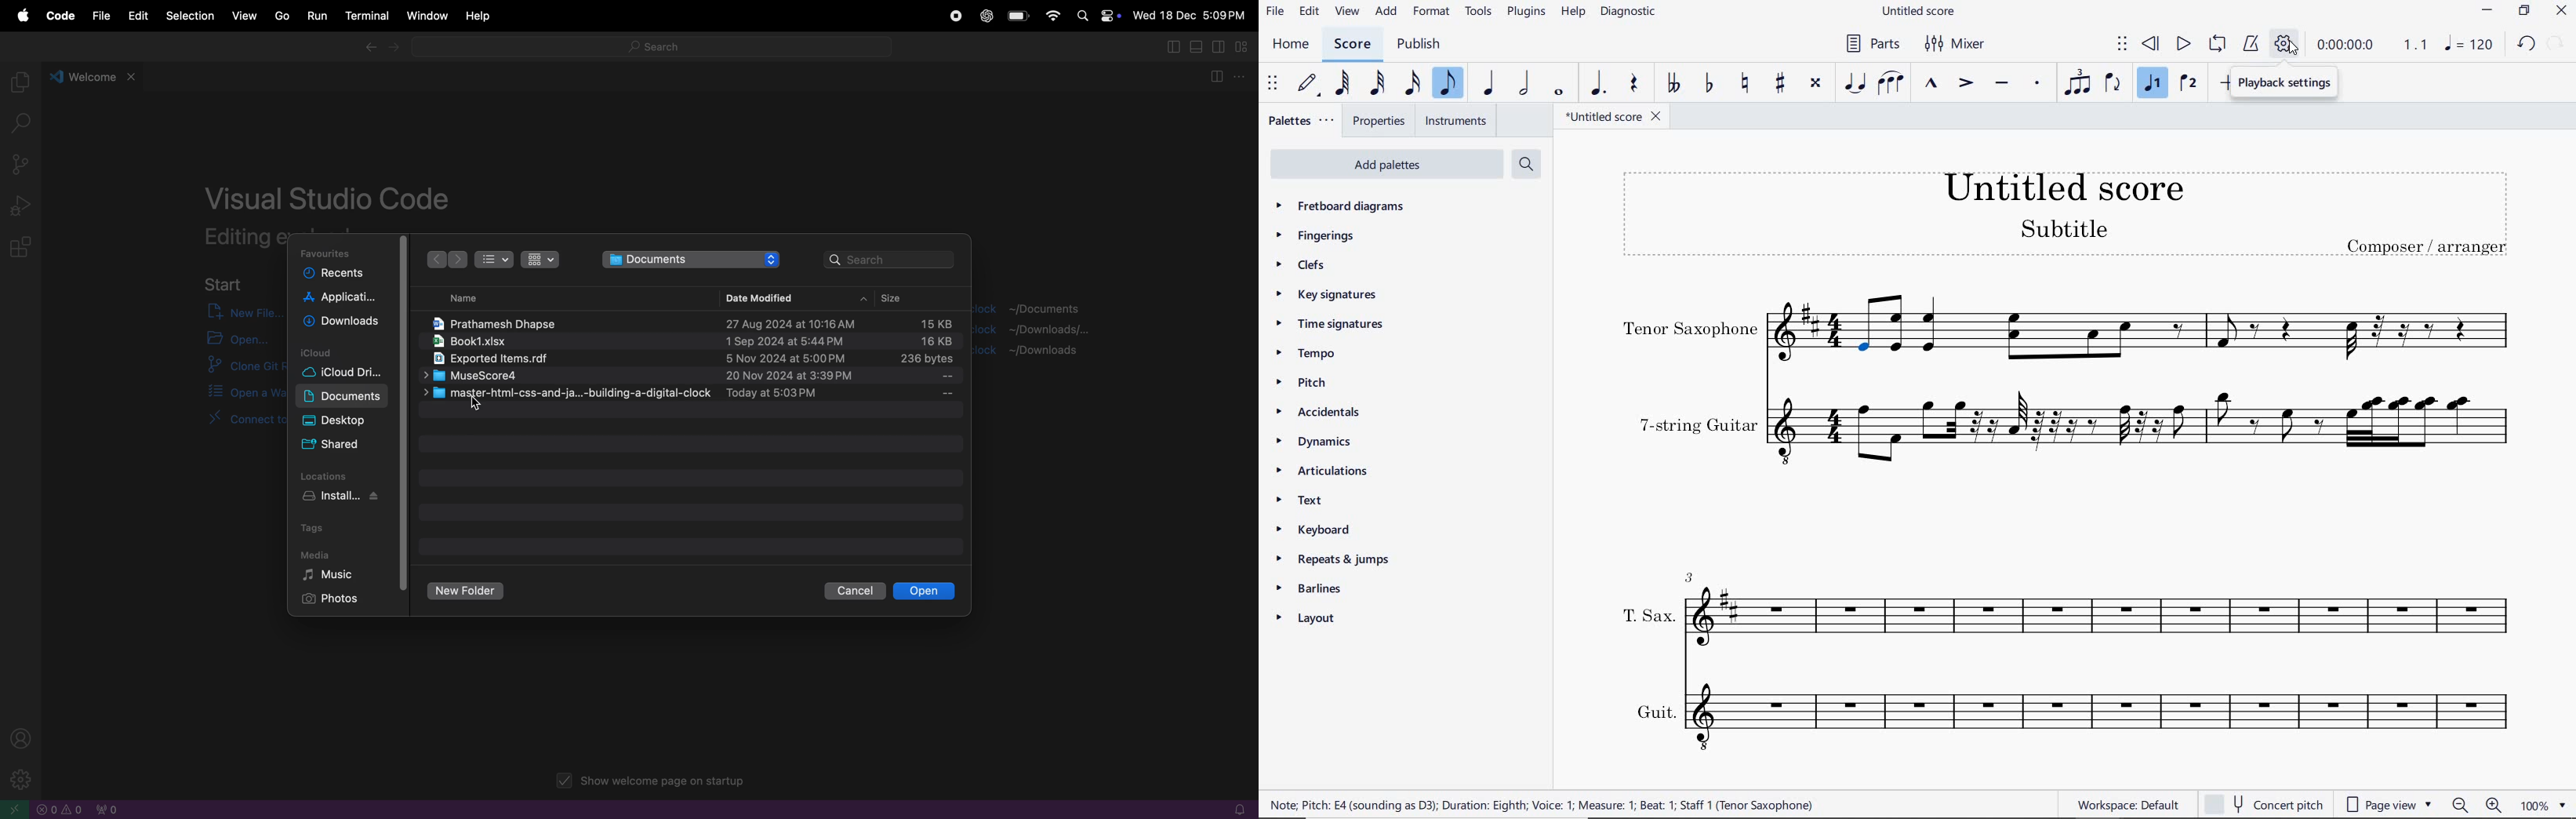 The width and height of the screenshot is (2576, 840). I want to click on UNDO, so click(2527, 46).